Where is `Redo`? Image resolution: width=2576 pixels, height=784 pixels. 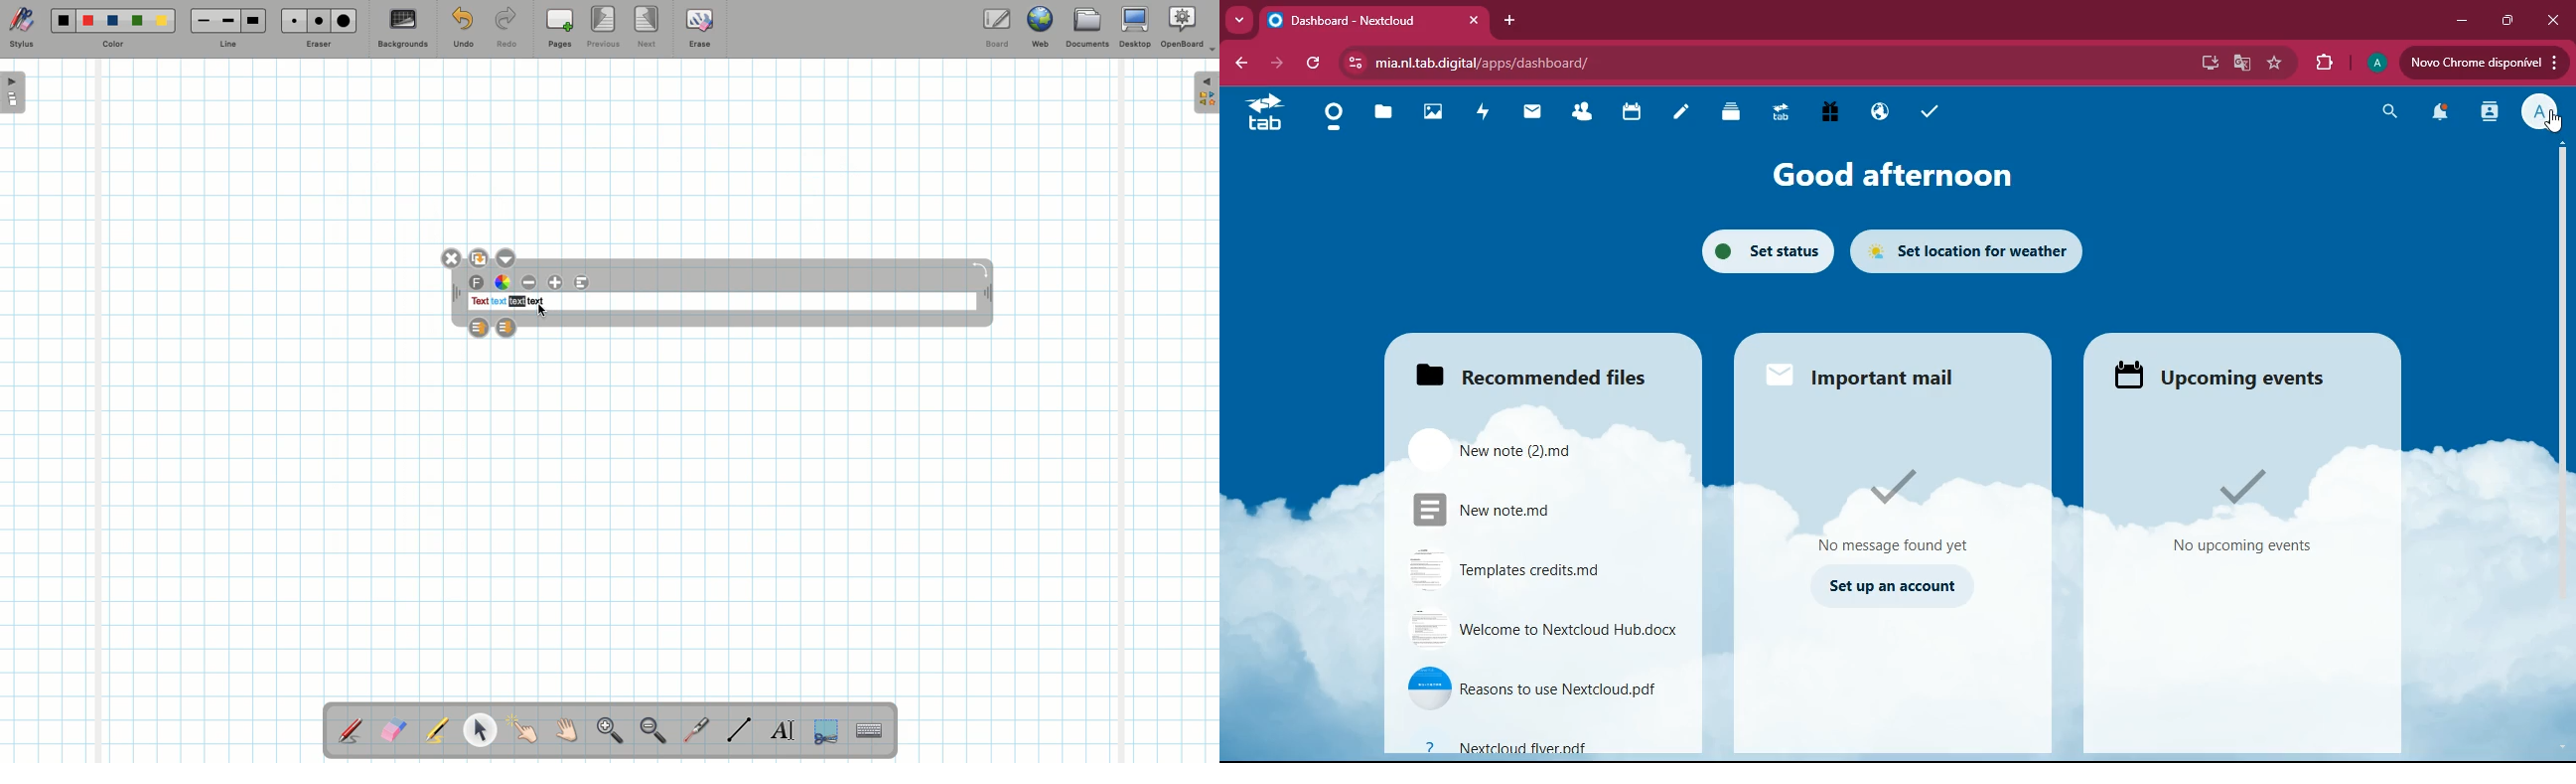 Redo is located at coordinates (507, 31).